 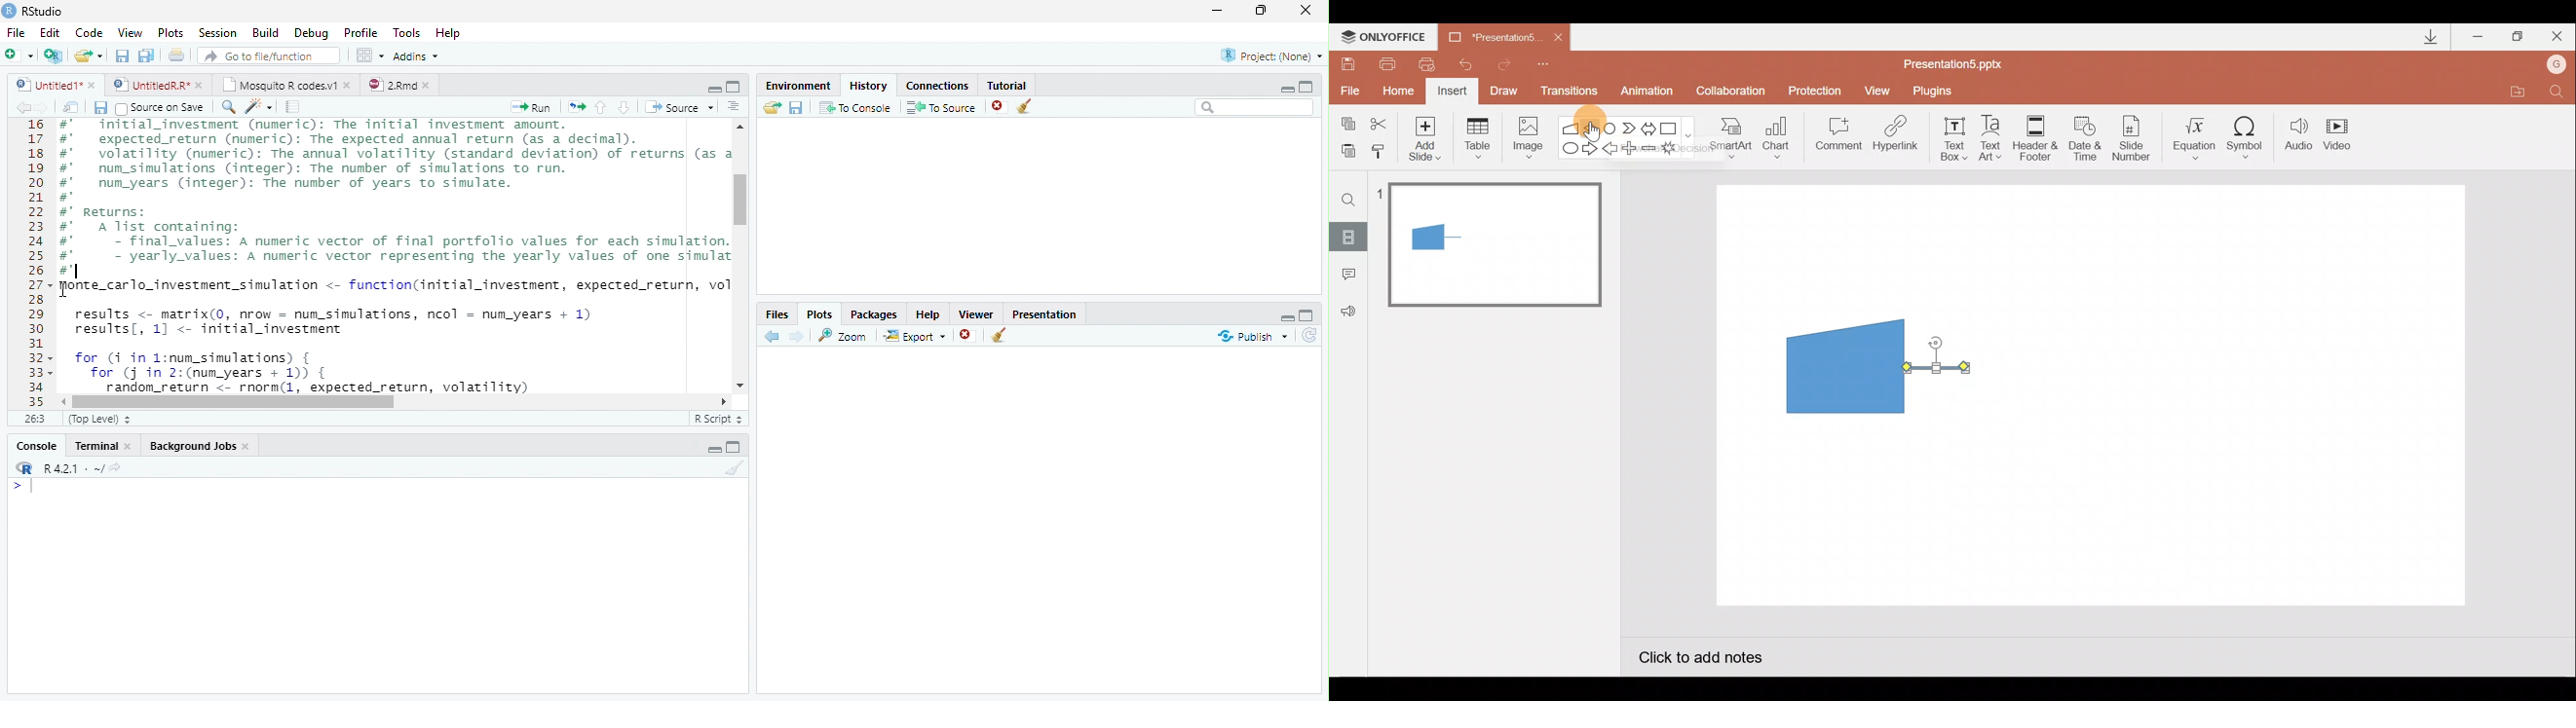 What do you see at coordinates (87, 32) in the screenshot?
I see `Code` at bounding box center [87, 32].